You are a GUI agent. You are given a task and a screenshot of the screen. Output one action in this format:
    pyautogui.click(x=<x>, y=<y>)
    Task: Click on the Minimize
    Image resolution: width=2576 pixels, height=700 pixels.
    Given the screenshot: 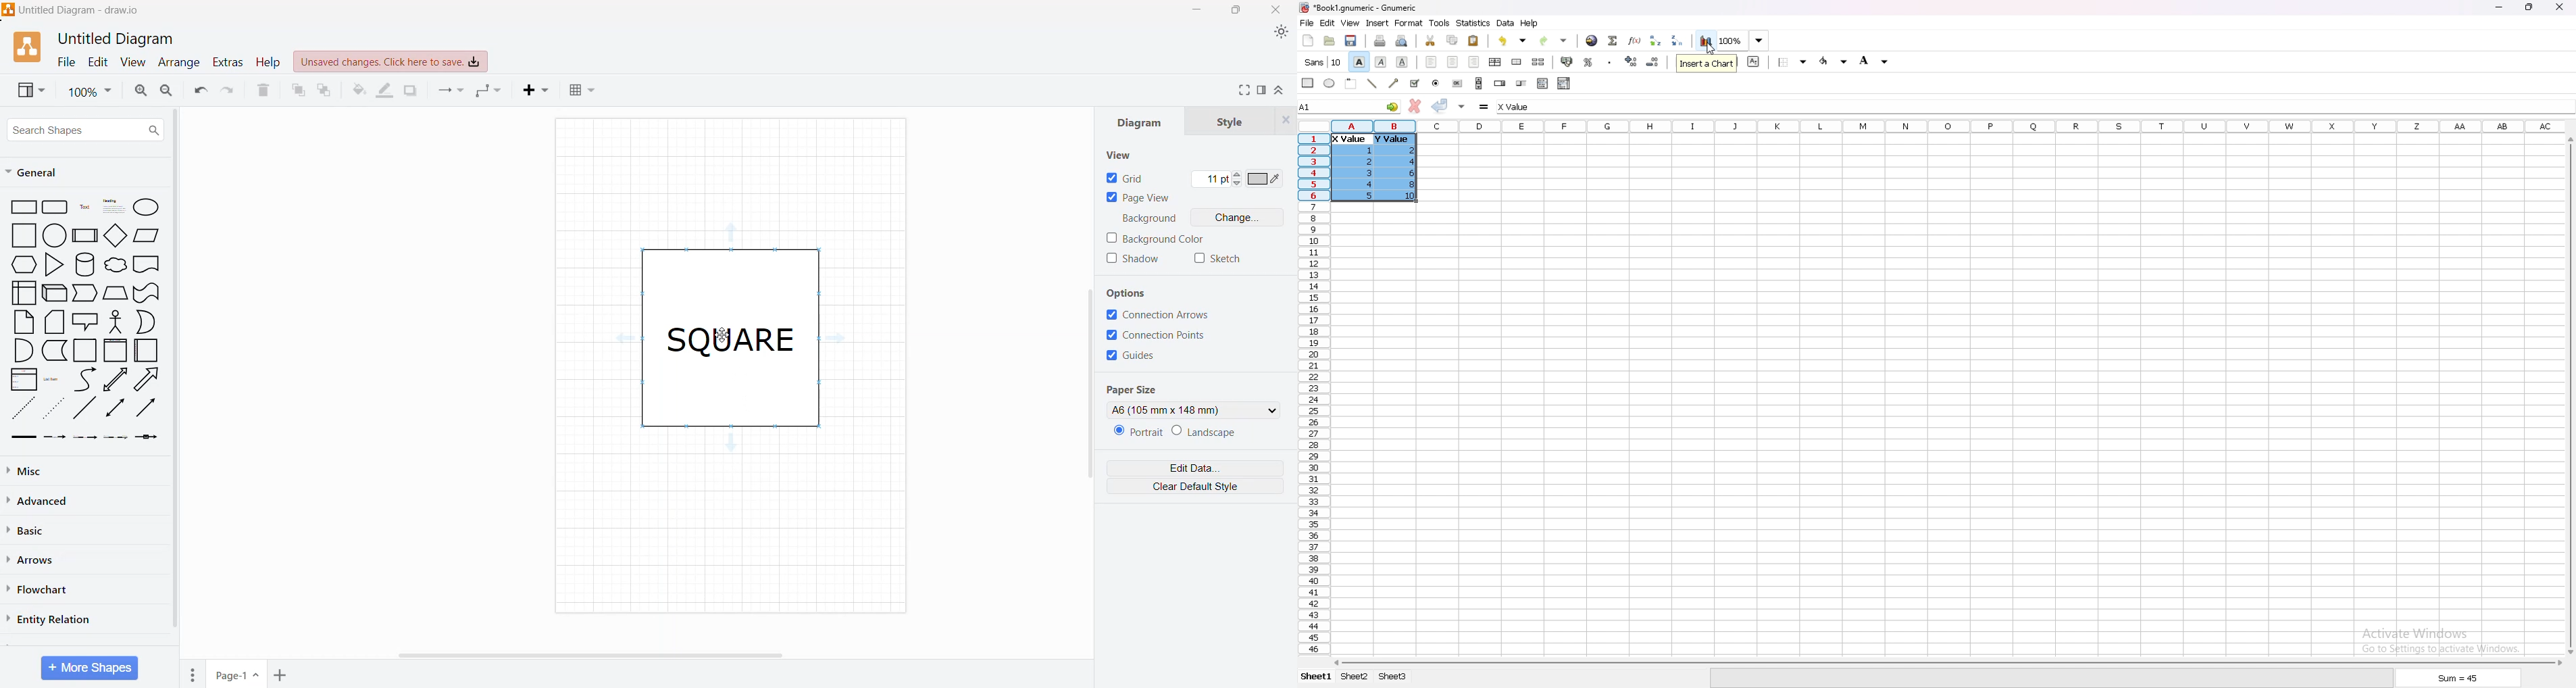 What is the action you would take?
    pyautogui.click(x=1196, y=9)
    